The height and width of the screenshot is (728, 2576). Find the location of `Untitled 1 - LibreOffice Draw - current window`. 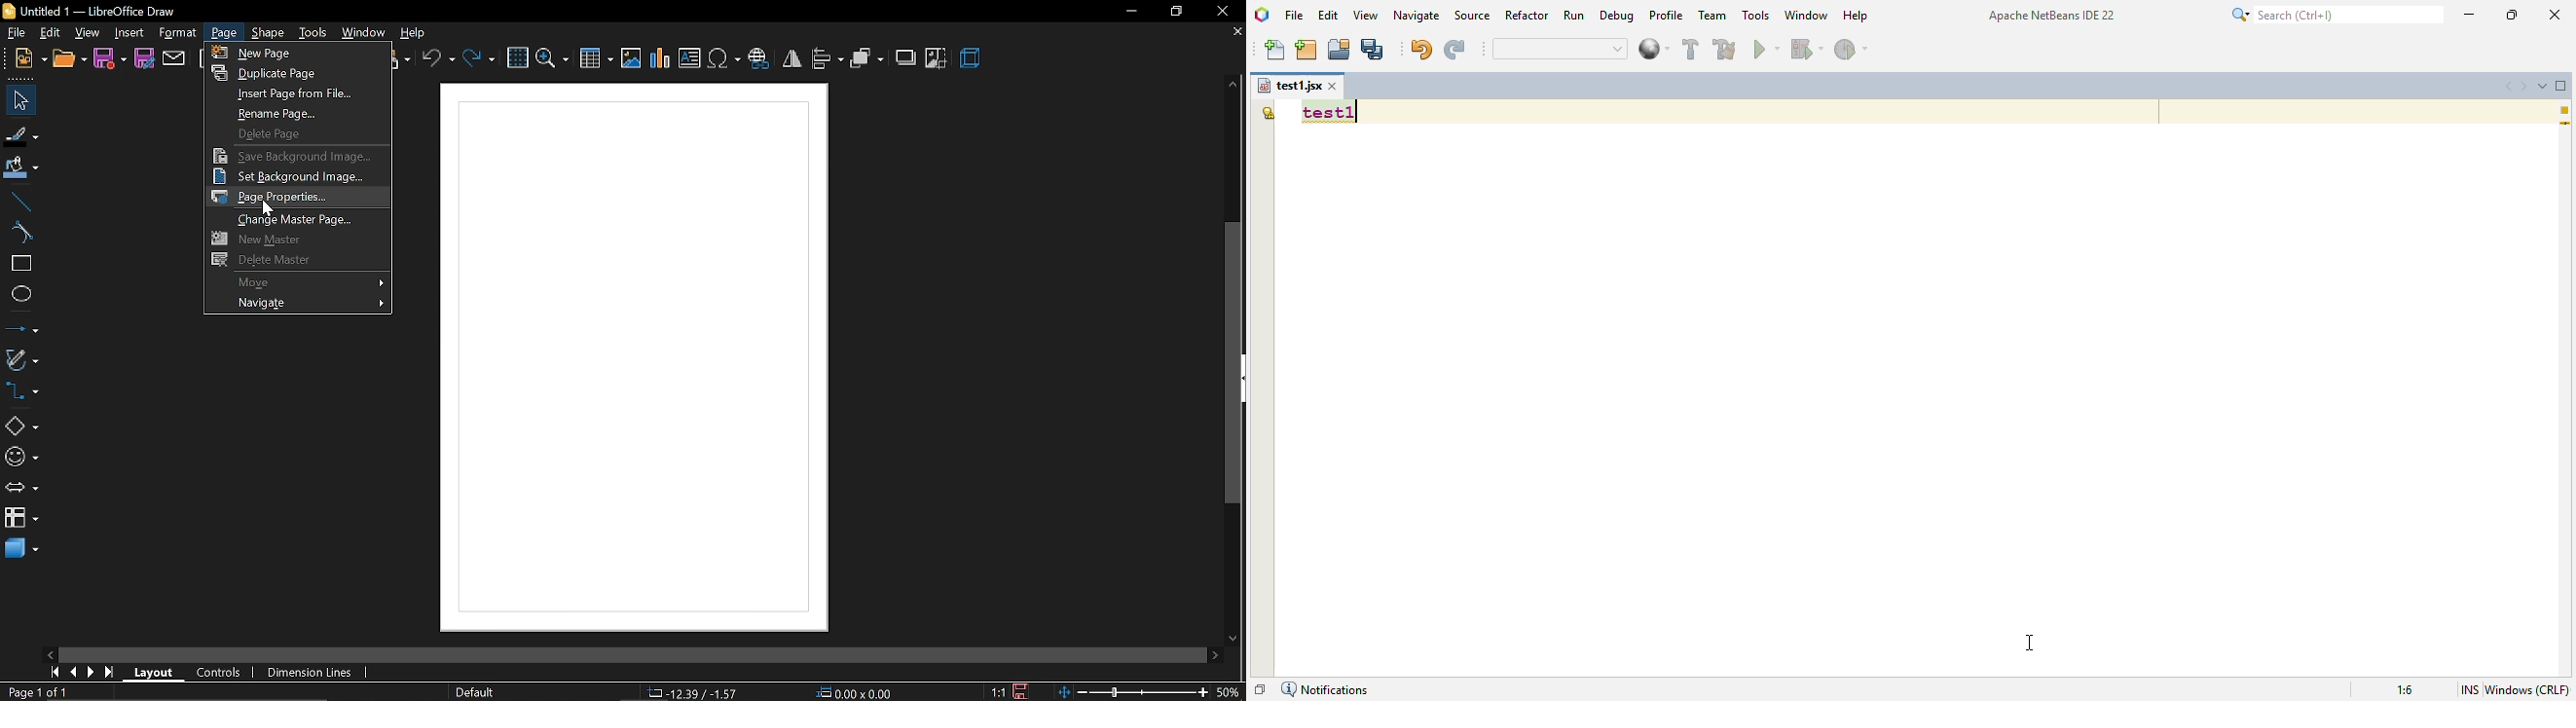

Untitled 1 - LibreOffice Draw - current window is located at coordinates (88, 13).